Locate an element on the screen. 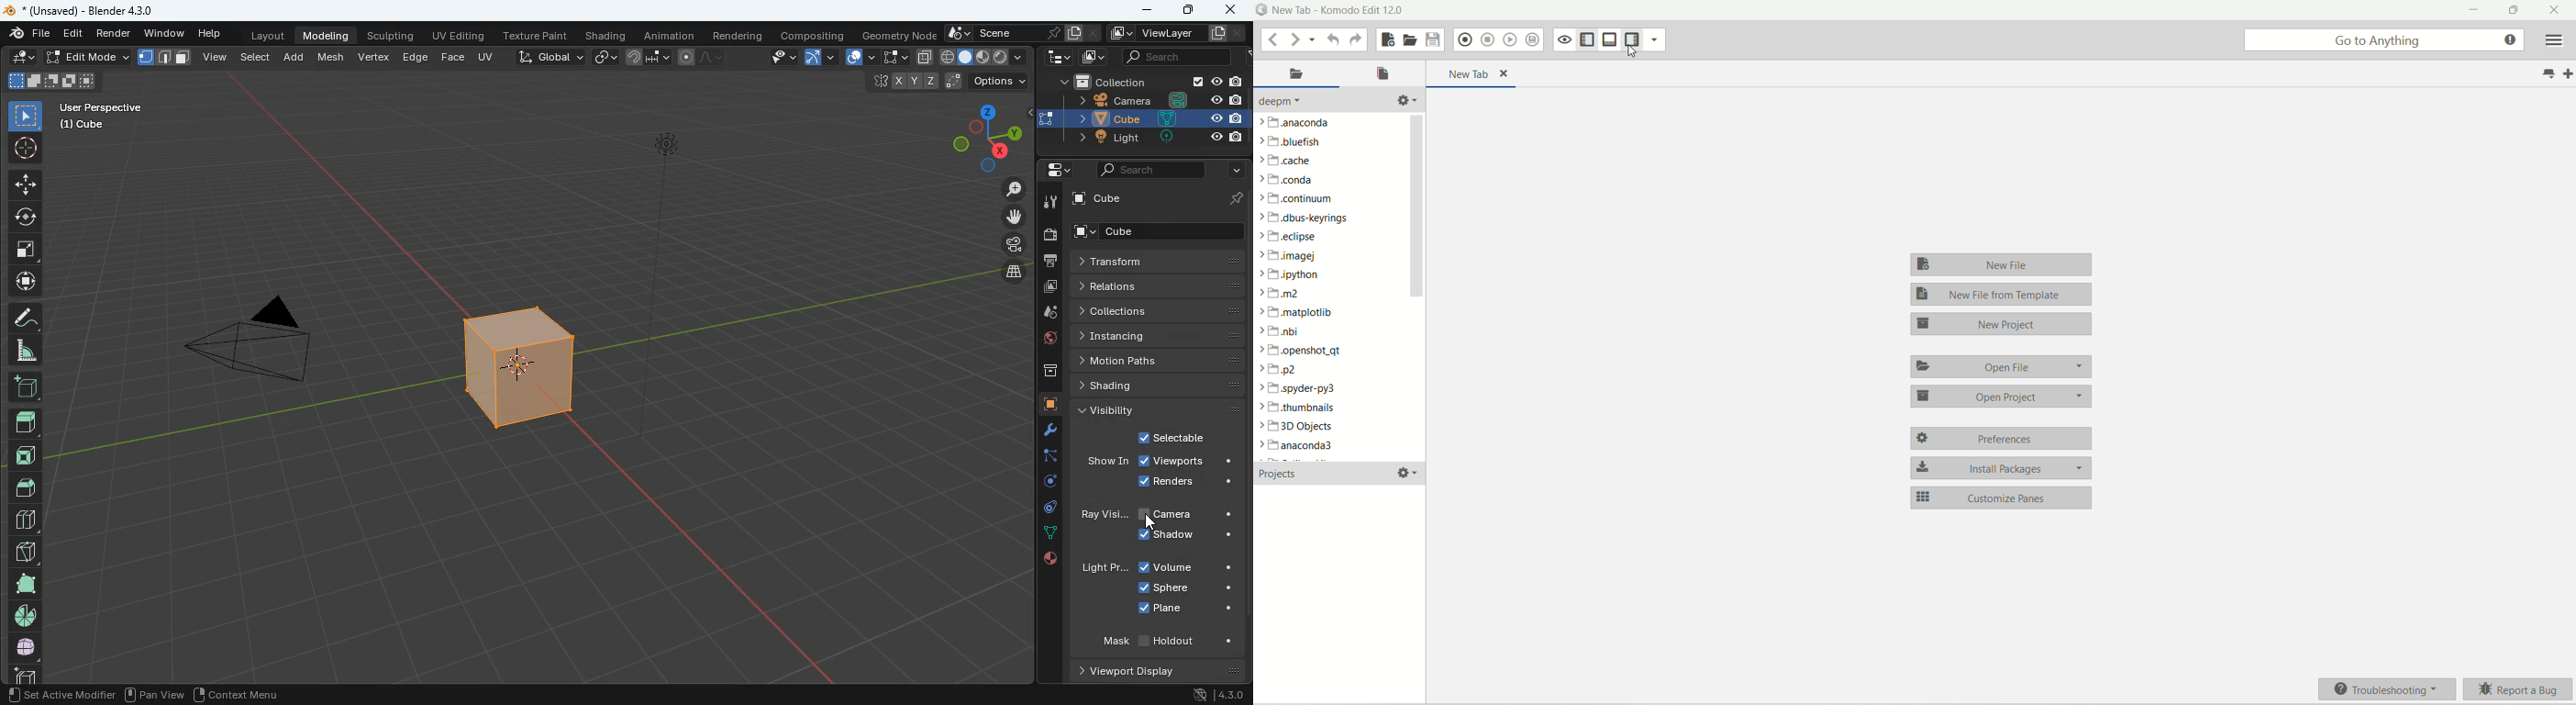 Image resolution: width=2576 pixels, height=728 pixels. help is located at coordinates (209, 34).